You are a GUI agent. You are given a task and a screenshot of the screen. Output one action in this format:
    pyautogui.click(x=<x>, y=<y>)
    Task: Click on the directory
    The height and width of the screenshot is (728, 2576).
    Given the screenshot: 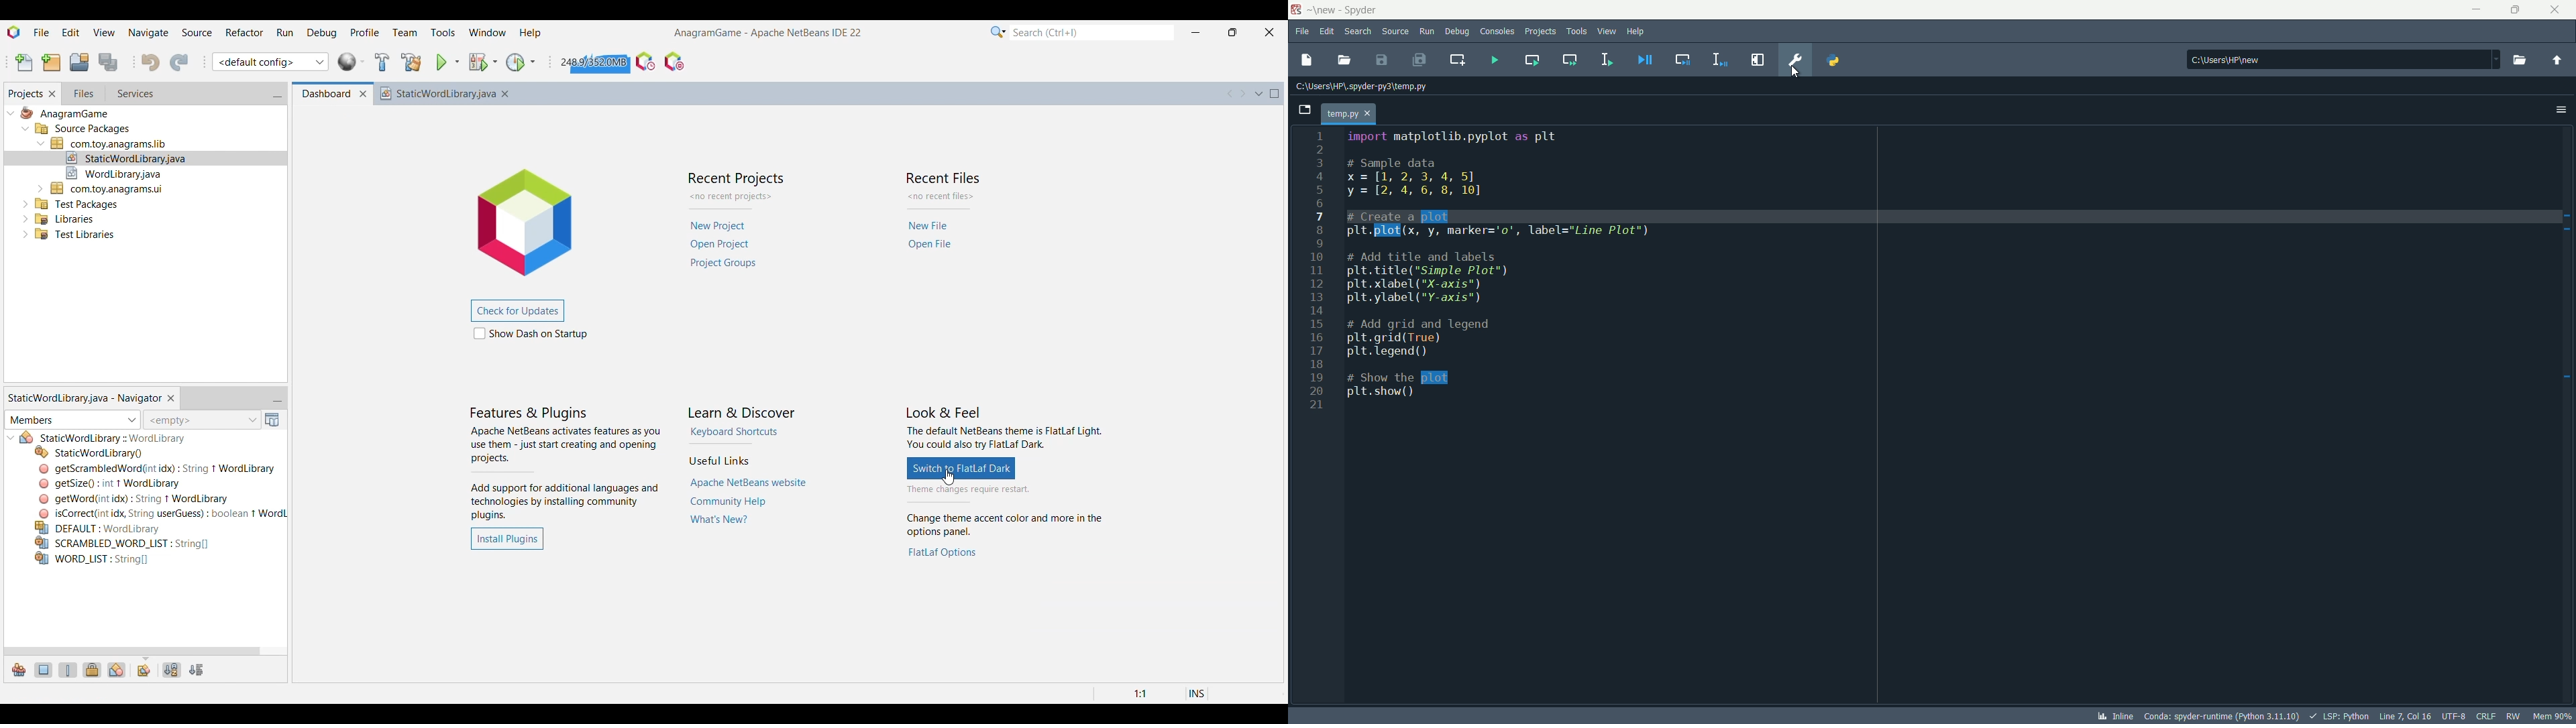 What is the action you would take?
    pyautogui.click(x=2343, y=59)
    